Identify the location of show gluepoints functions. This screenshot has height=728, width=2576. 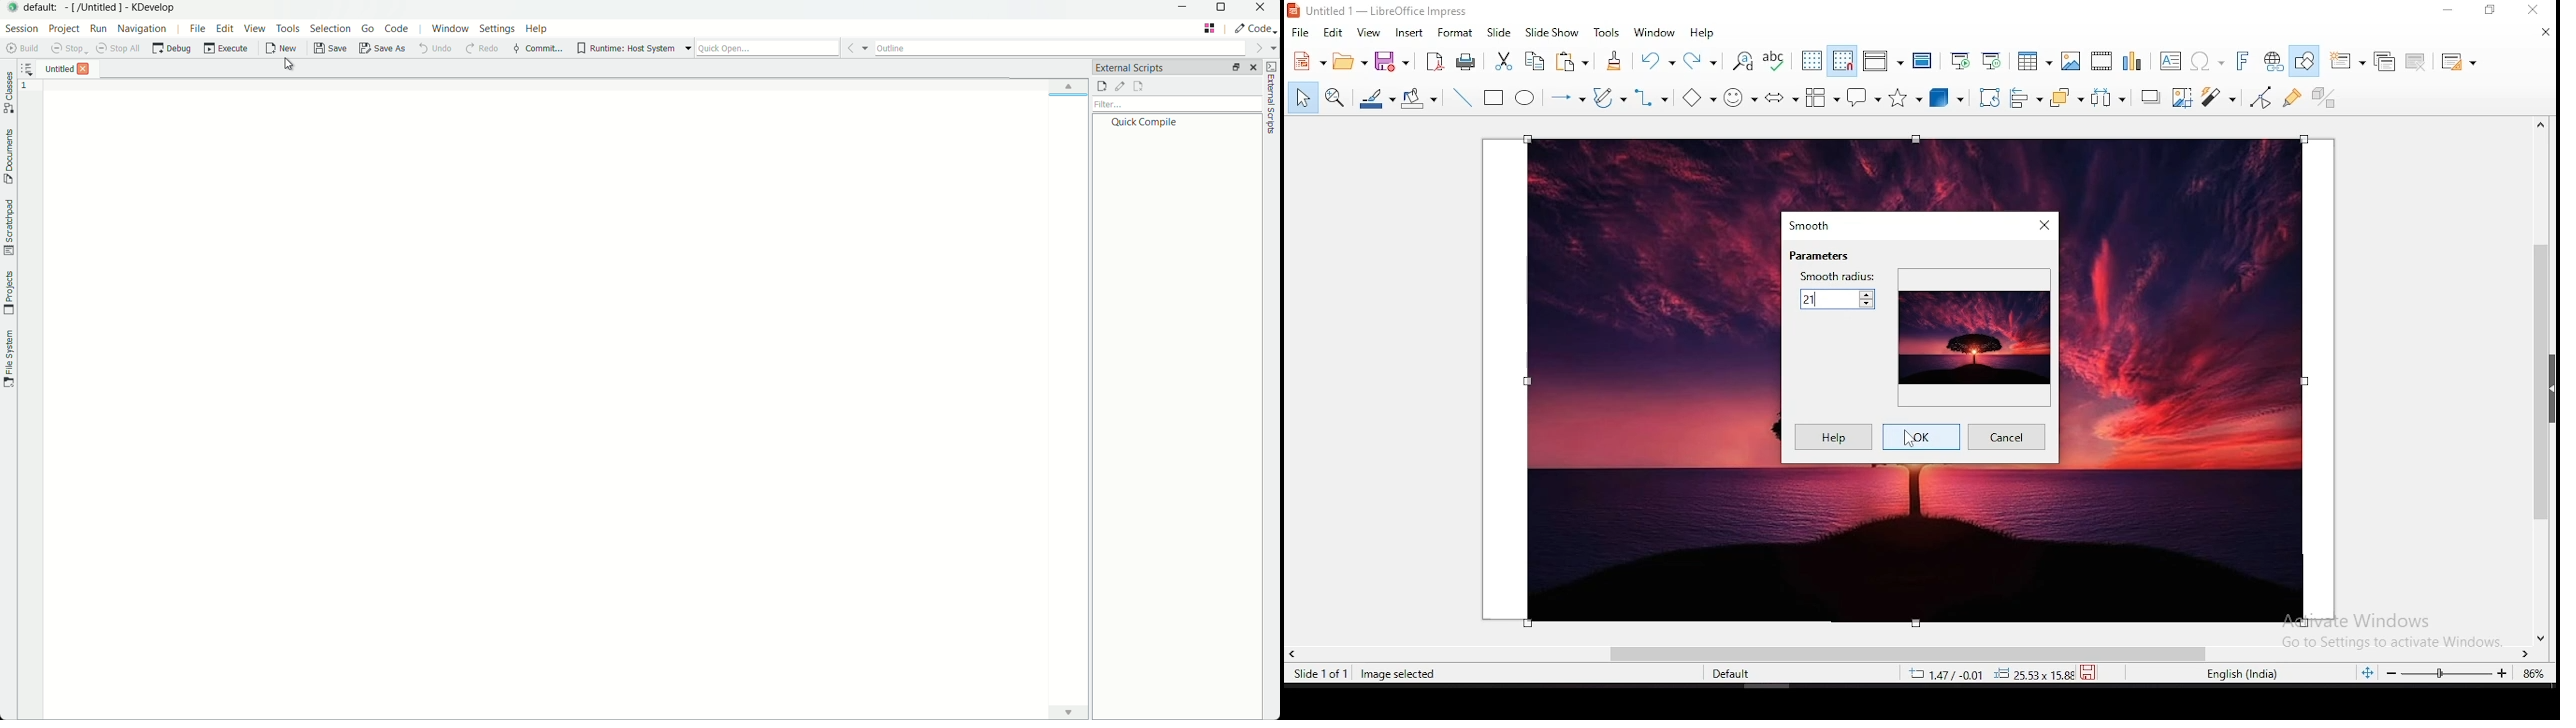
(2290, 98).